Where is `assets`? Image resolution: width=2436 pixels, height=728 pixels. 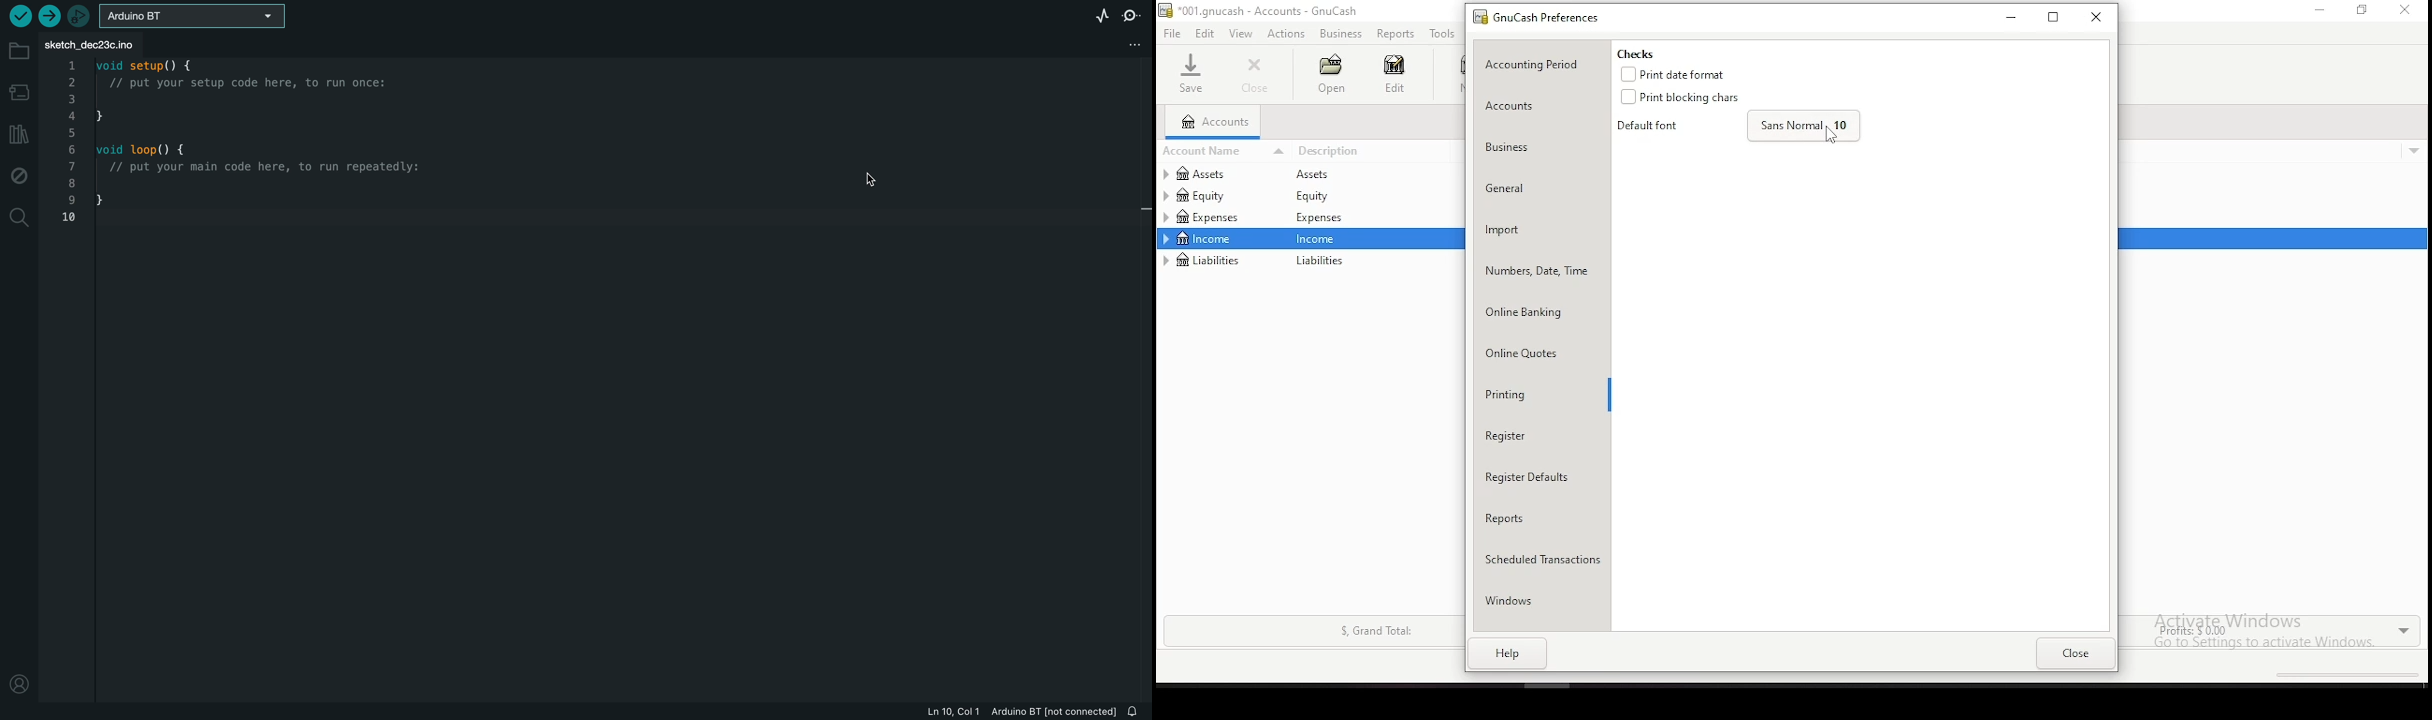
assets is located at coordinates (1218, 174).